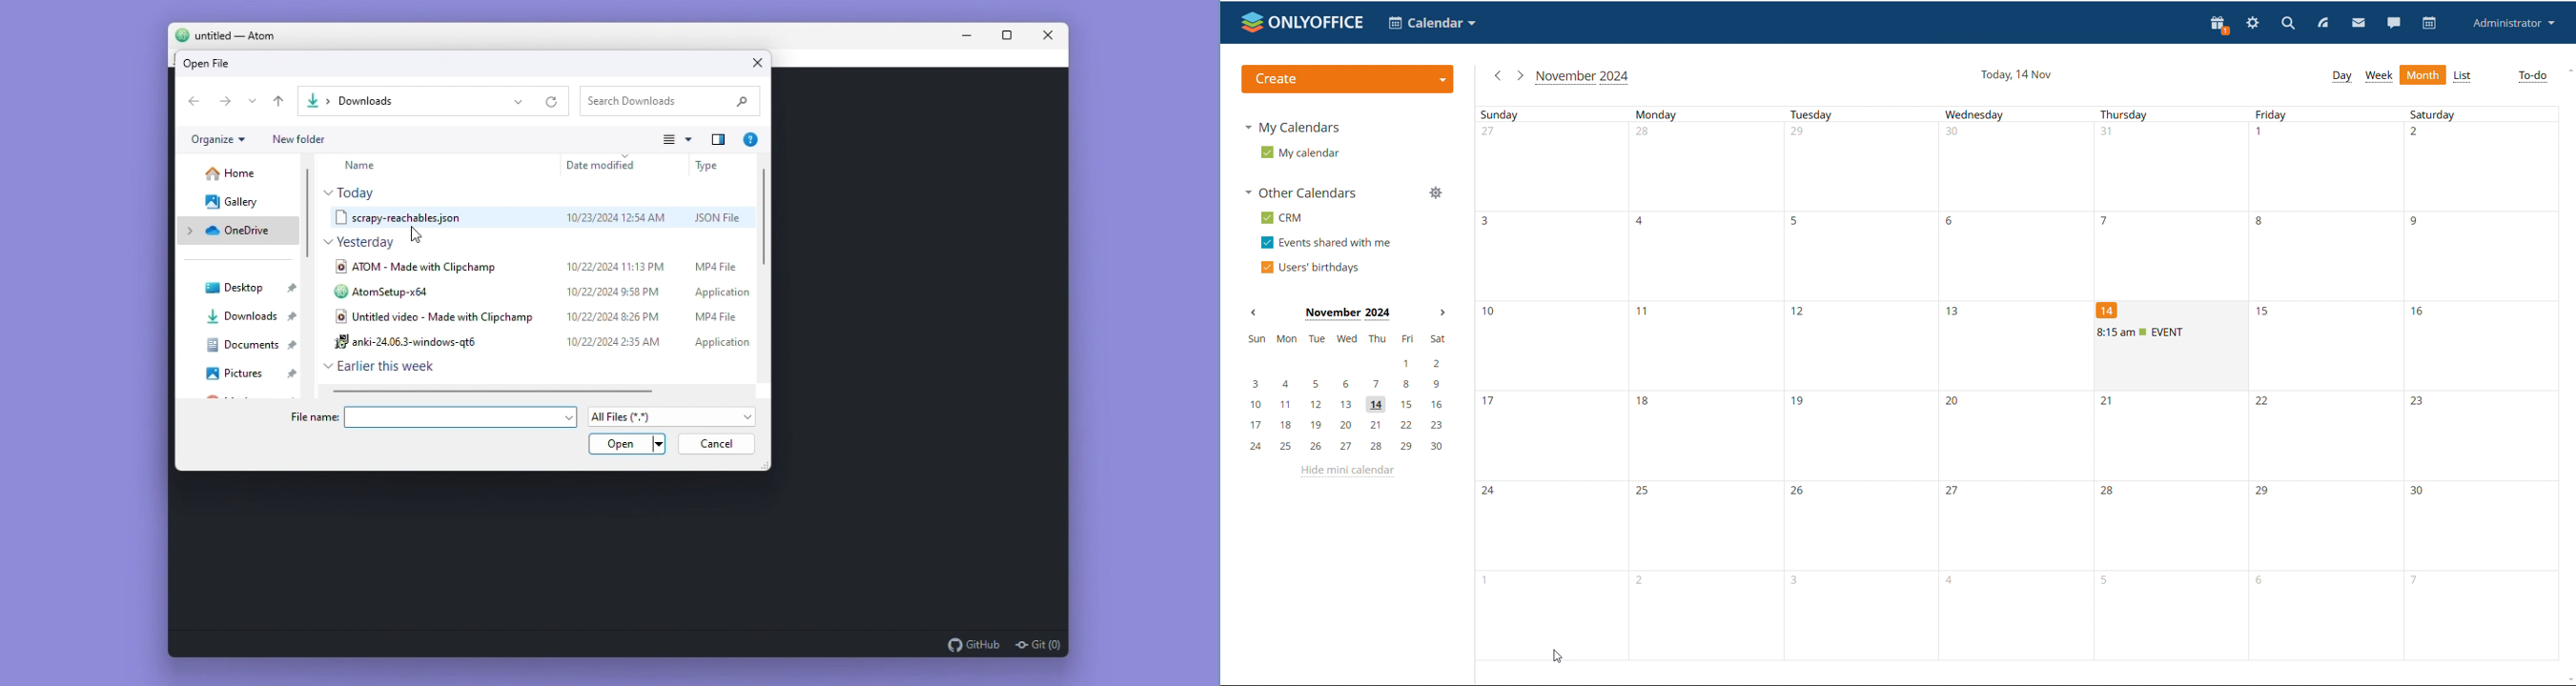 The width and height of the screenshot is (2576, 700). I want to click on New folder, so click(303, 139).